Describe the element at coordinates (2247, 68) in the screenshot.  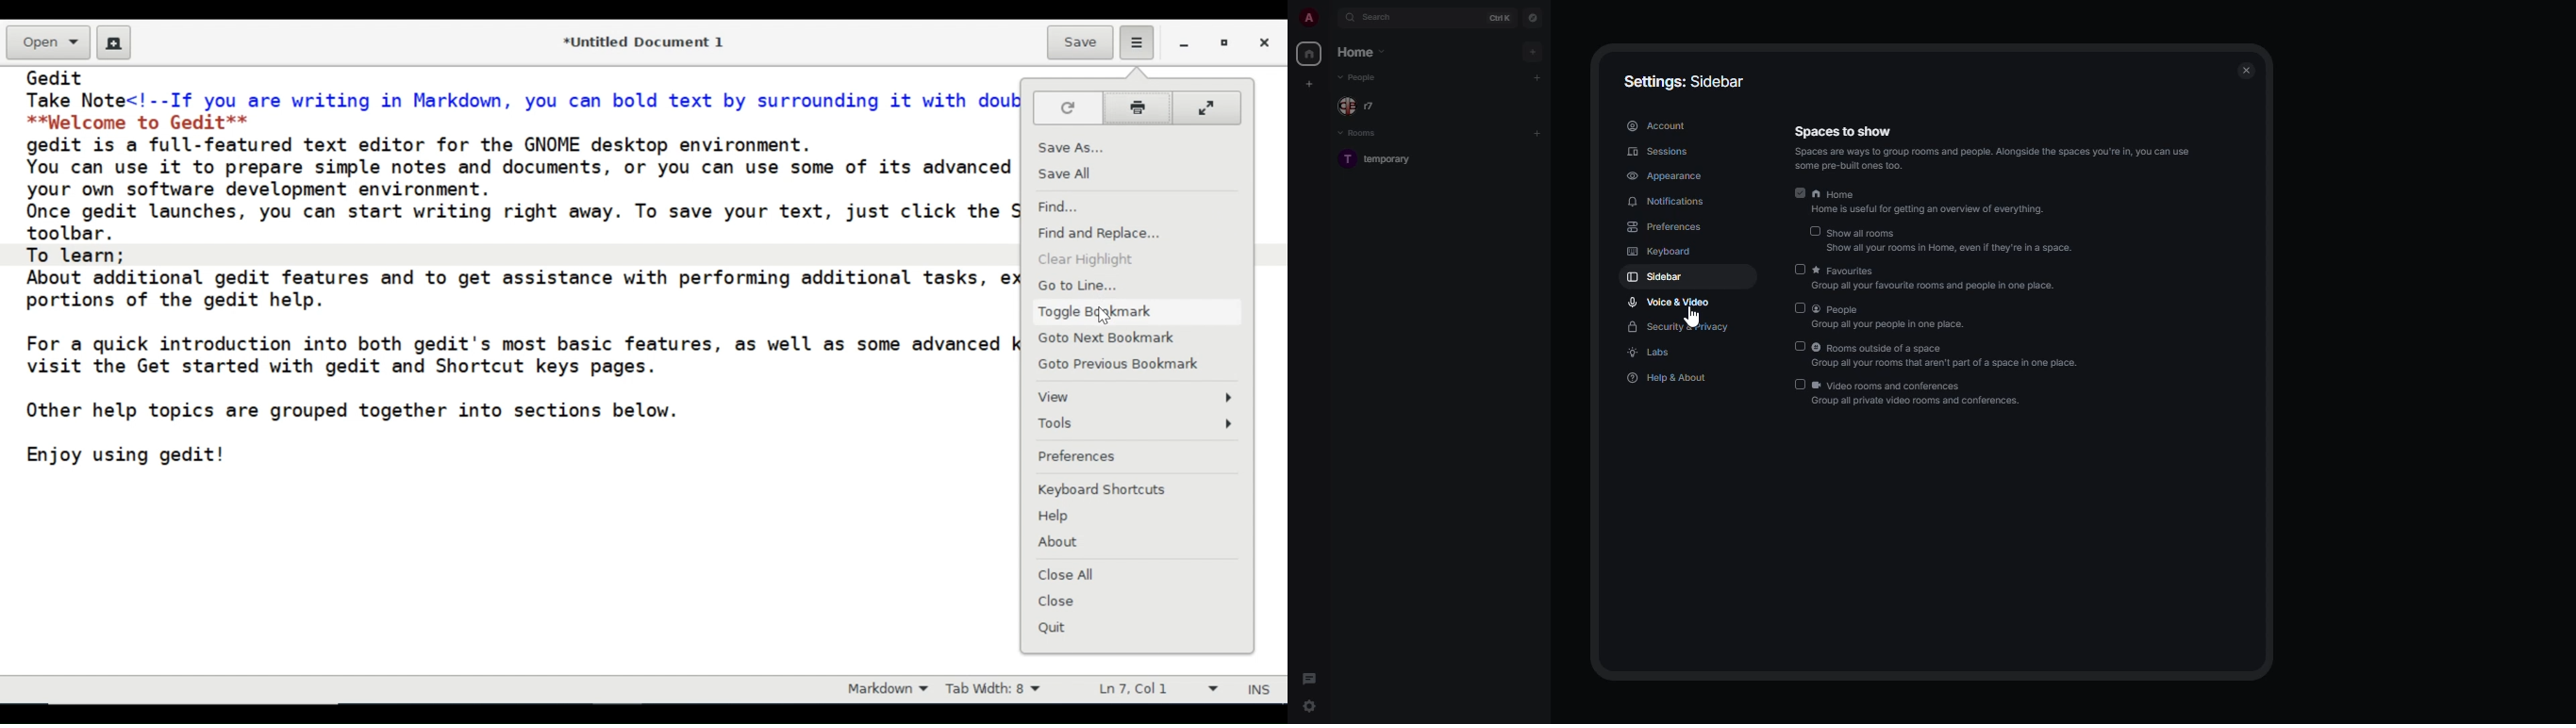
I see `close` at that location.